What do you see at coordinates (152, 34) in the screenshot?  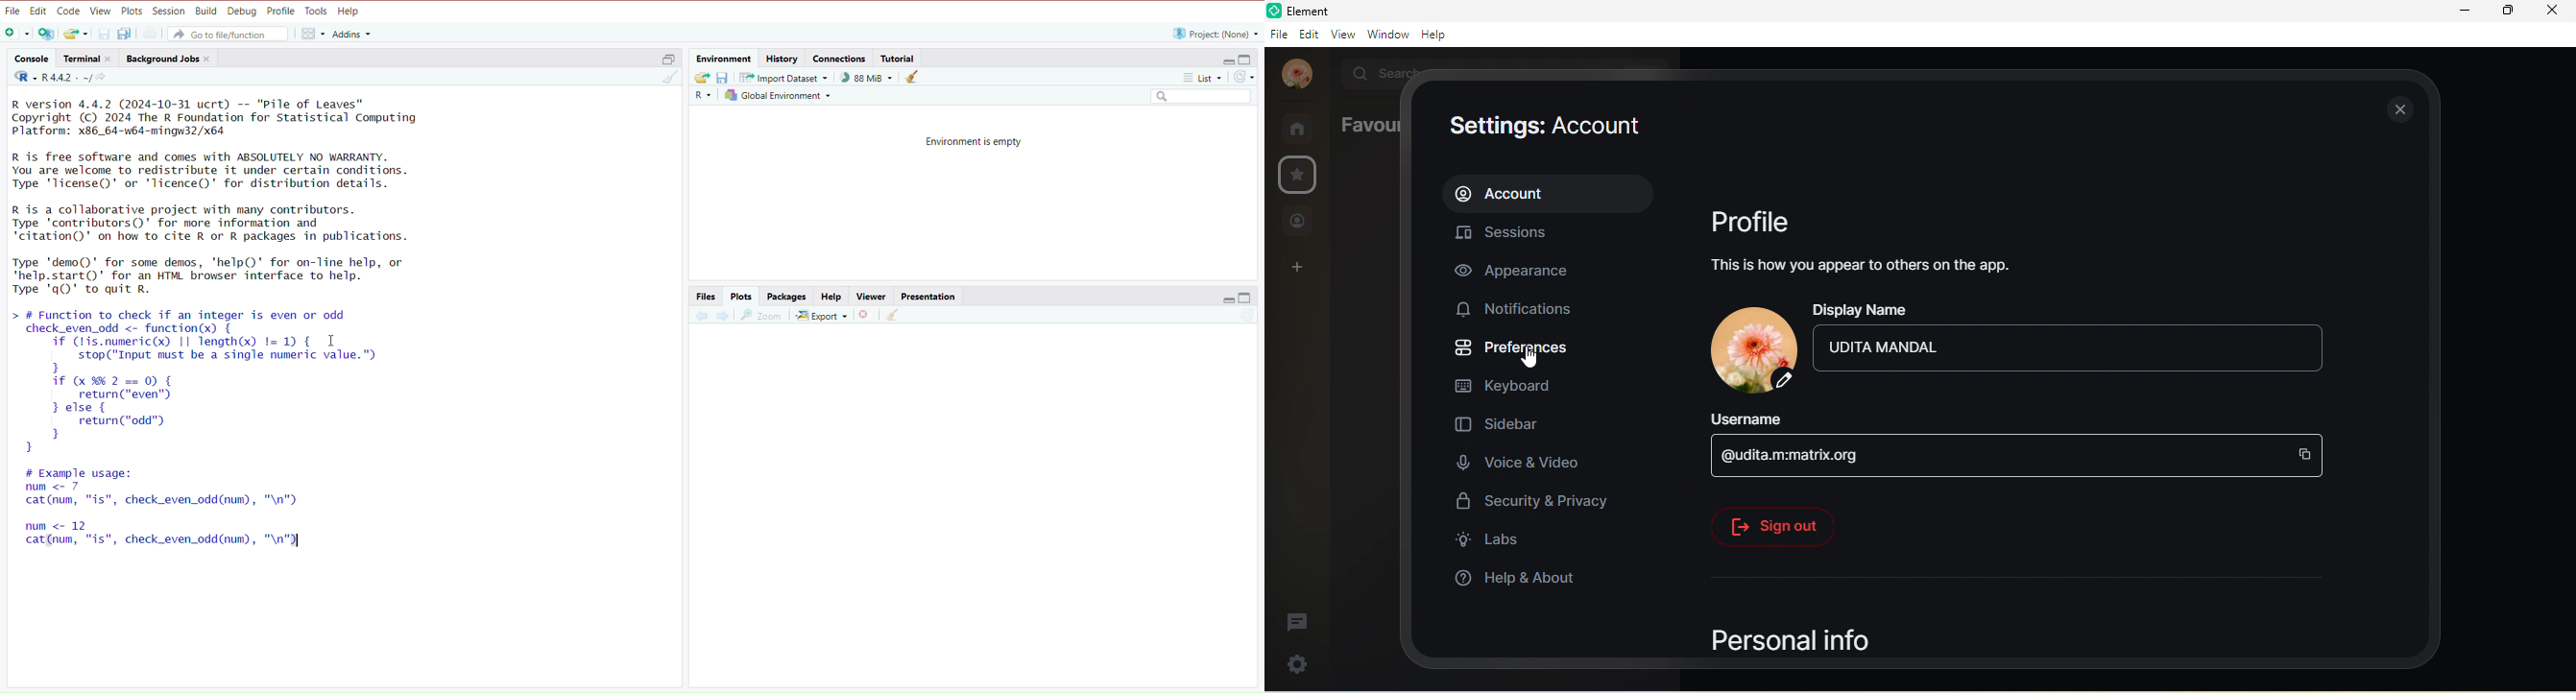 I see `print current file` at bounding box center [152, 34].